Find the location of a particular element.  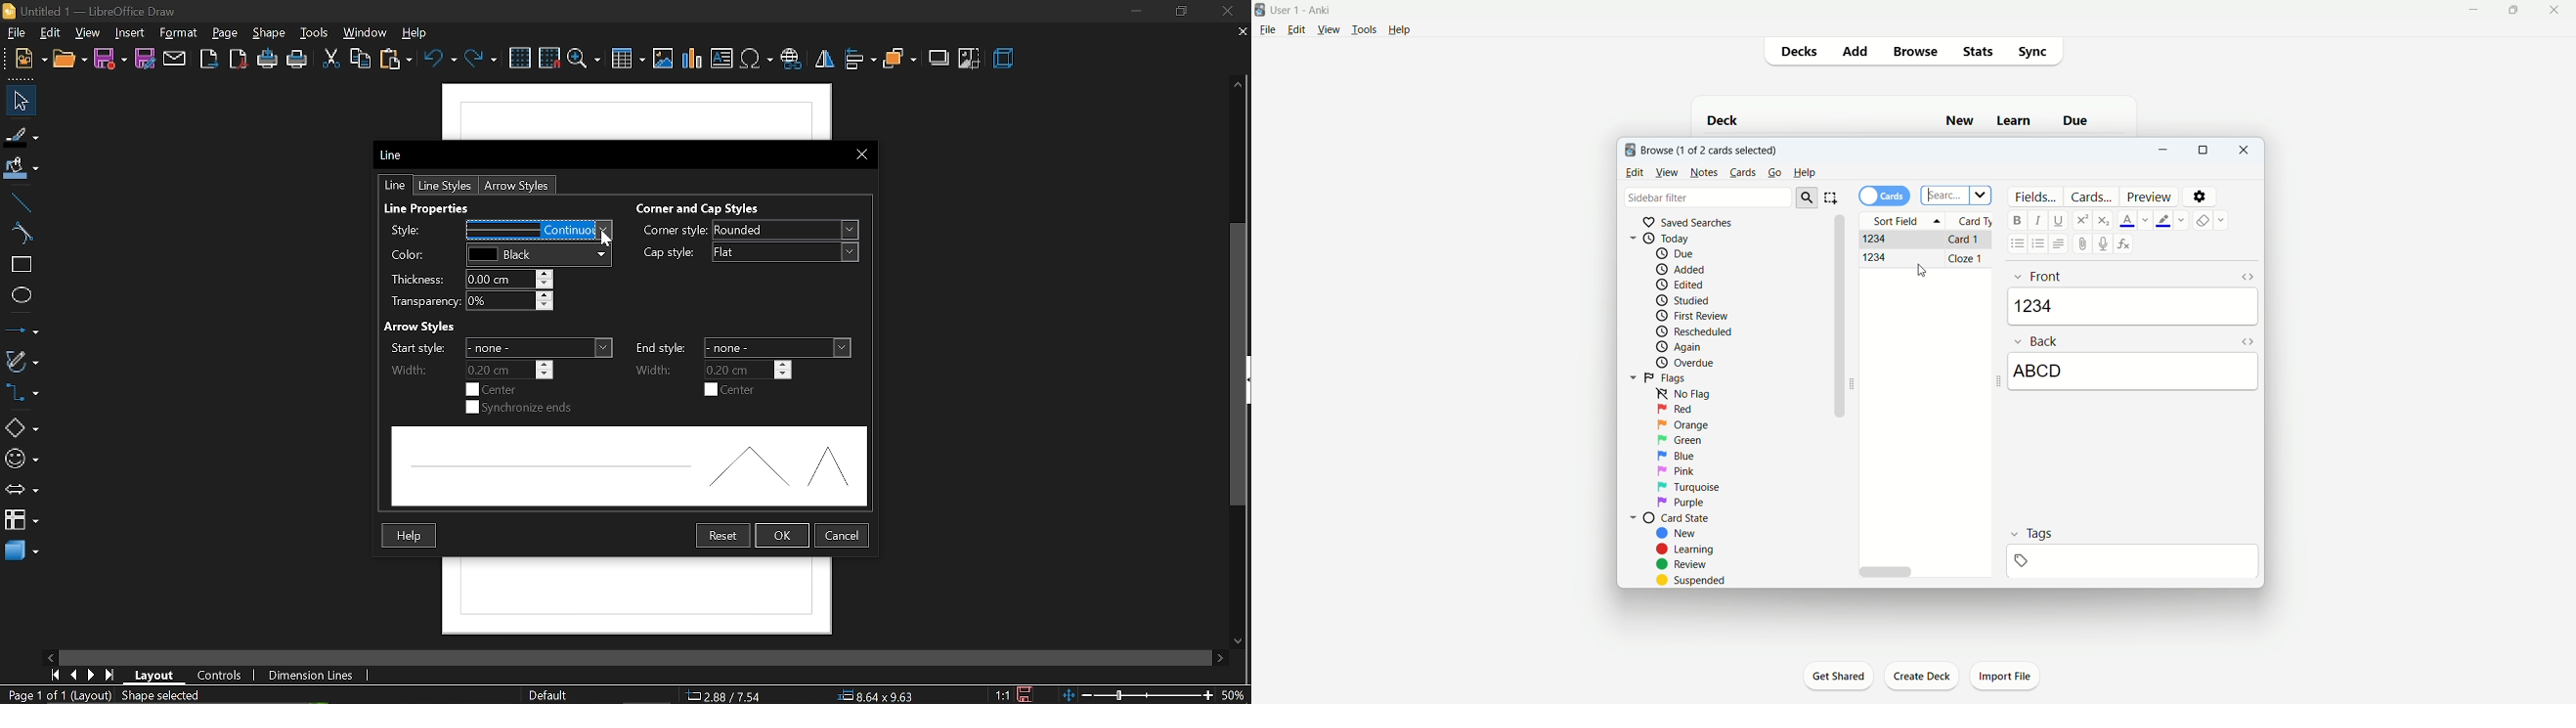

minimize is located at coordinates (1136, 12).